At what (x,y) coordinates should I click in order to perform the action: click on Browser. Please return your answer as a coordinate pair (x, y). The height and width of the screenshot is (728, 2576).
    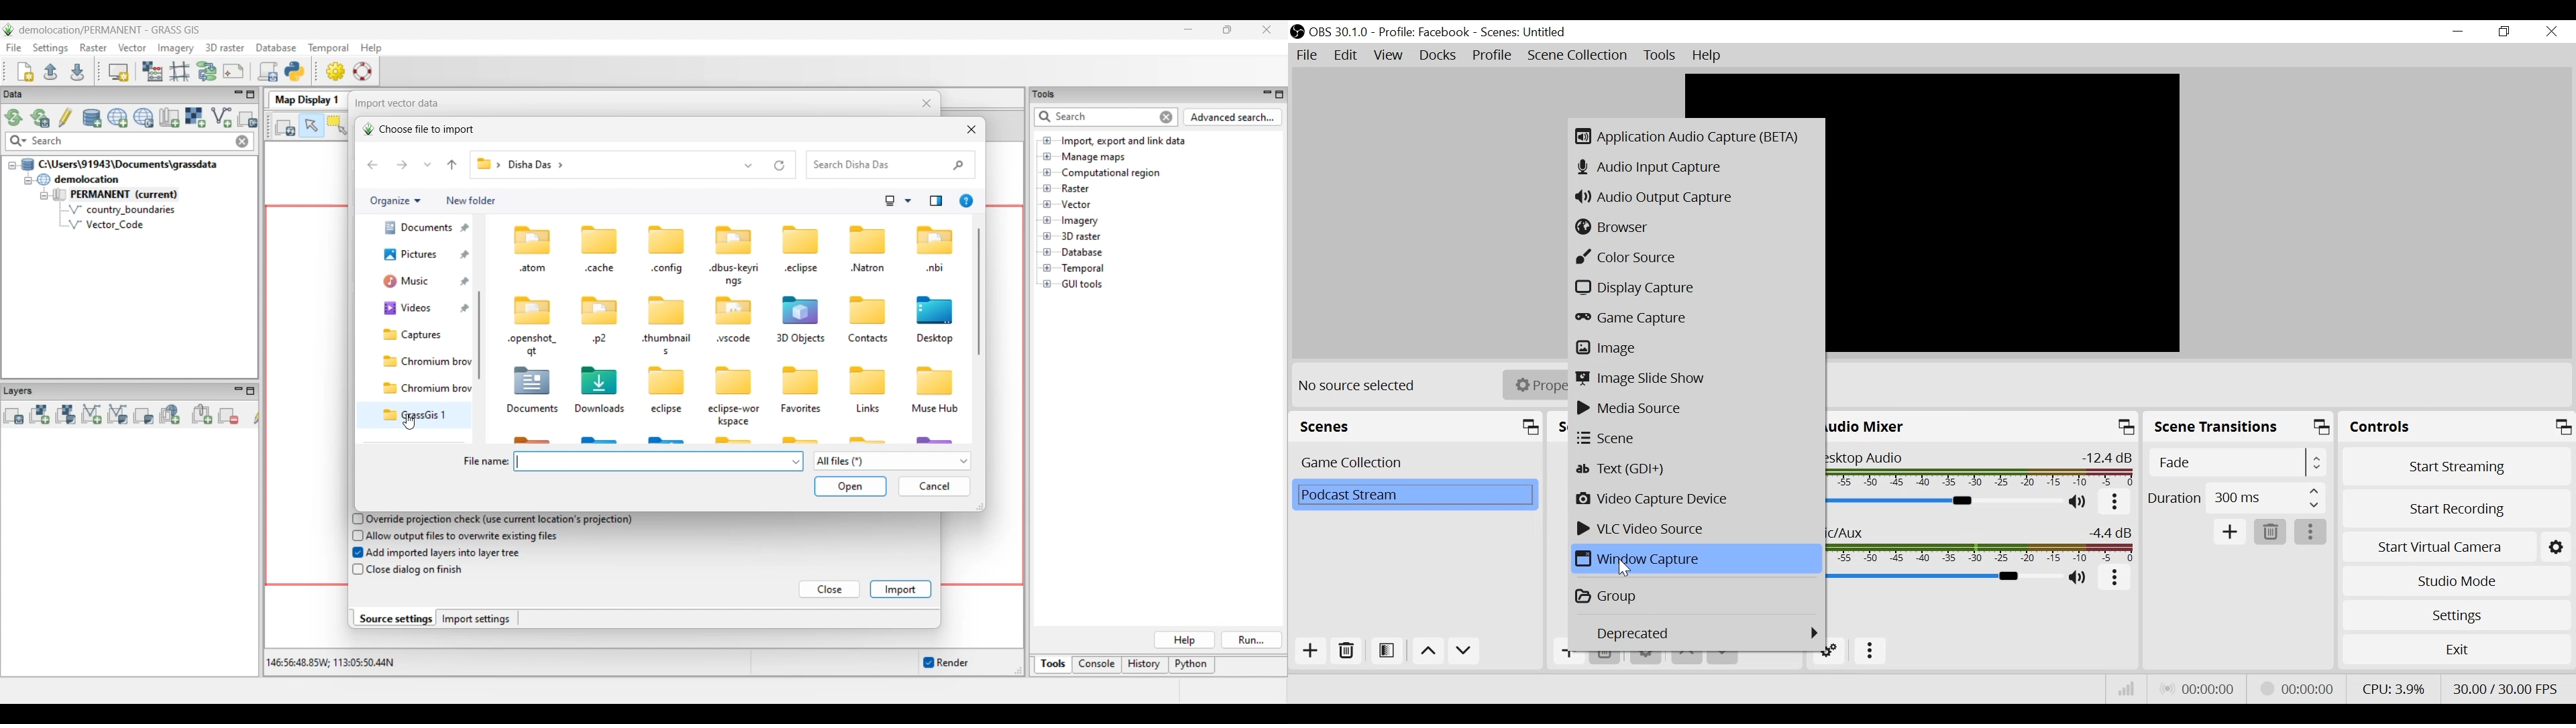
    Looking at the image, I should click on (1695, 229).